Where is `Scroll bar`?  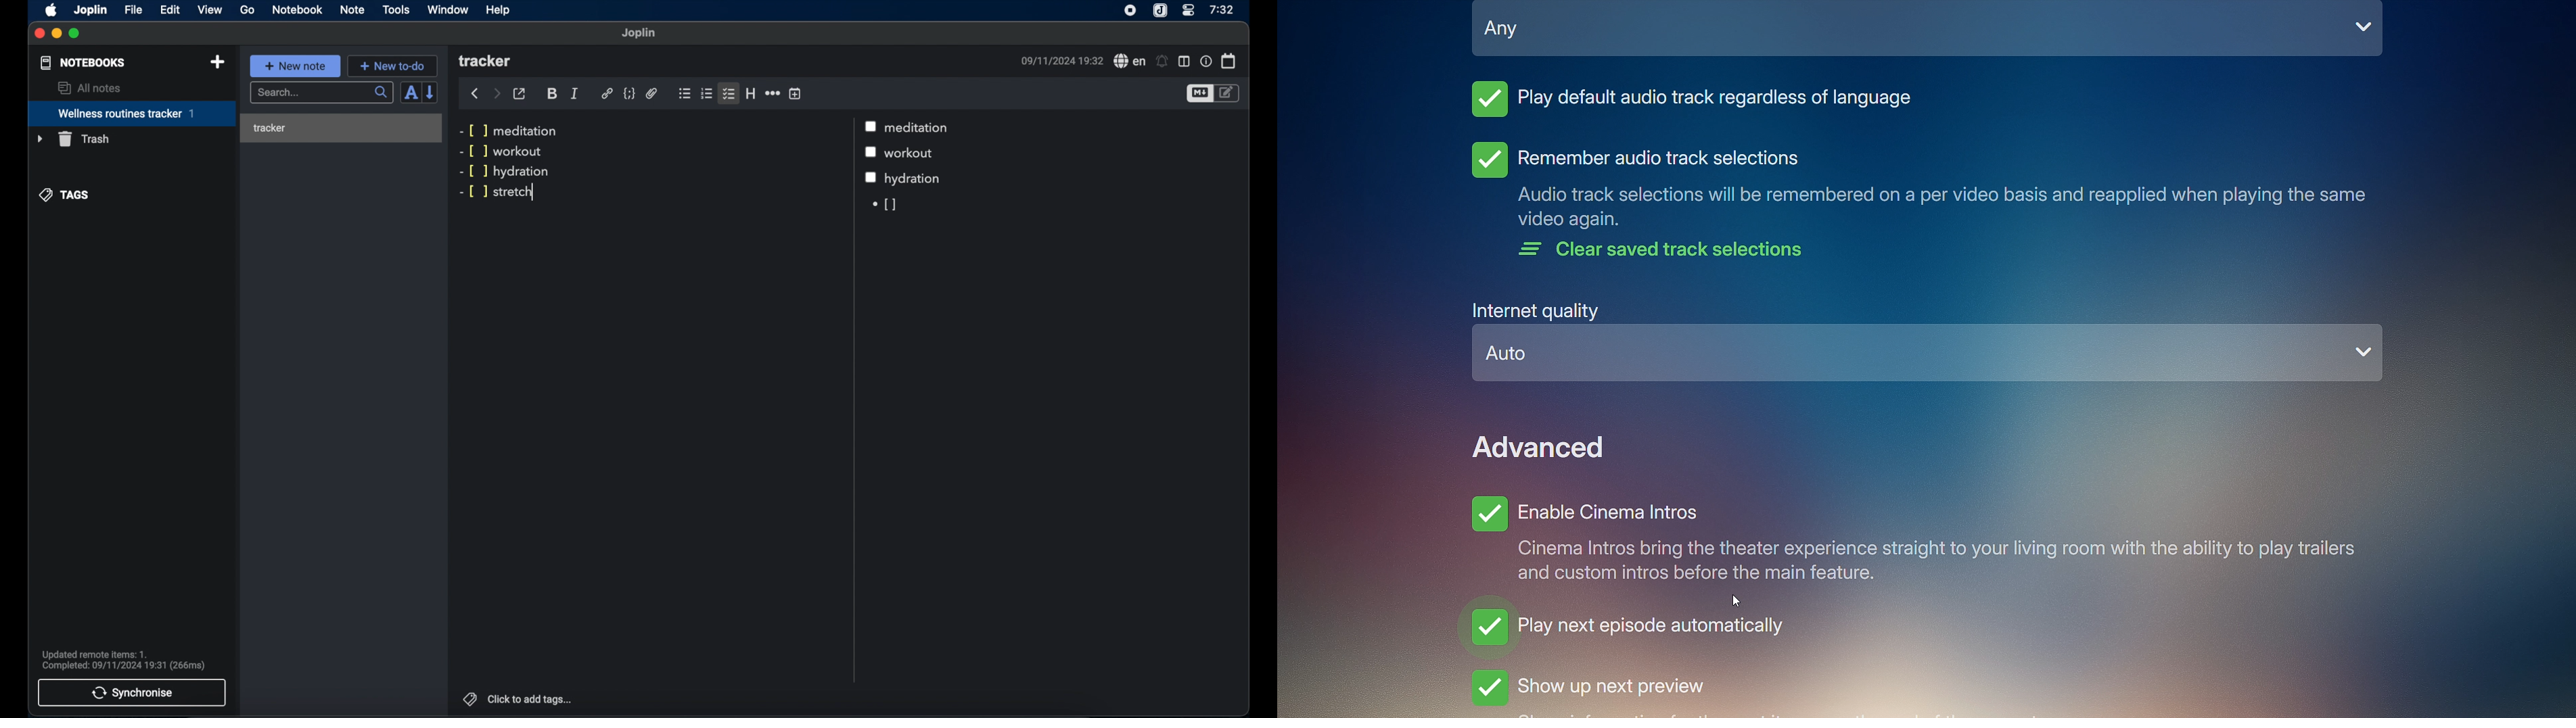 Scroll bar is located at coordinates (852, 400).